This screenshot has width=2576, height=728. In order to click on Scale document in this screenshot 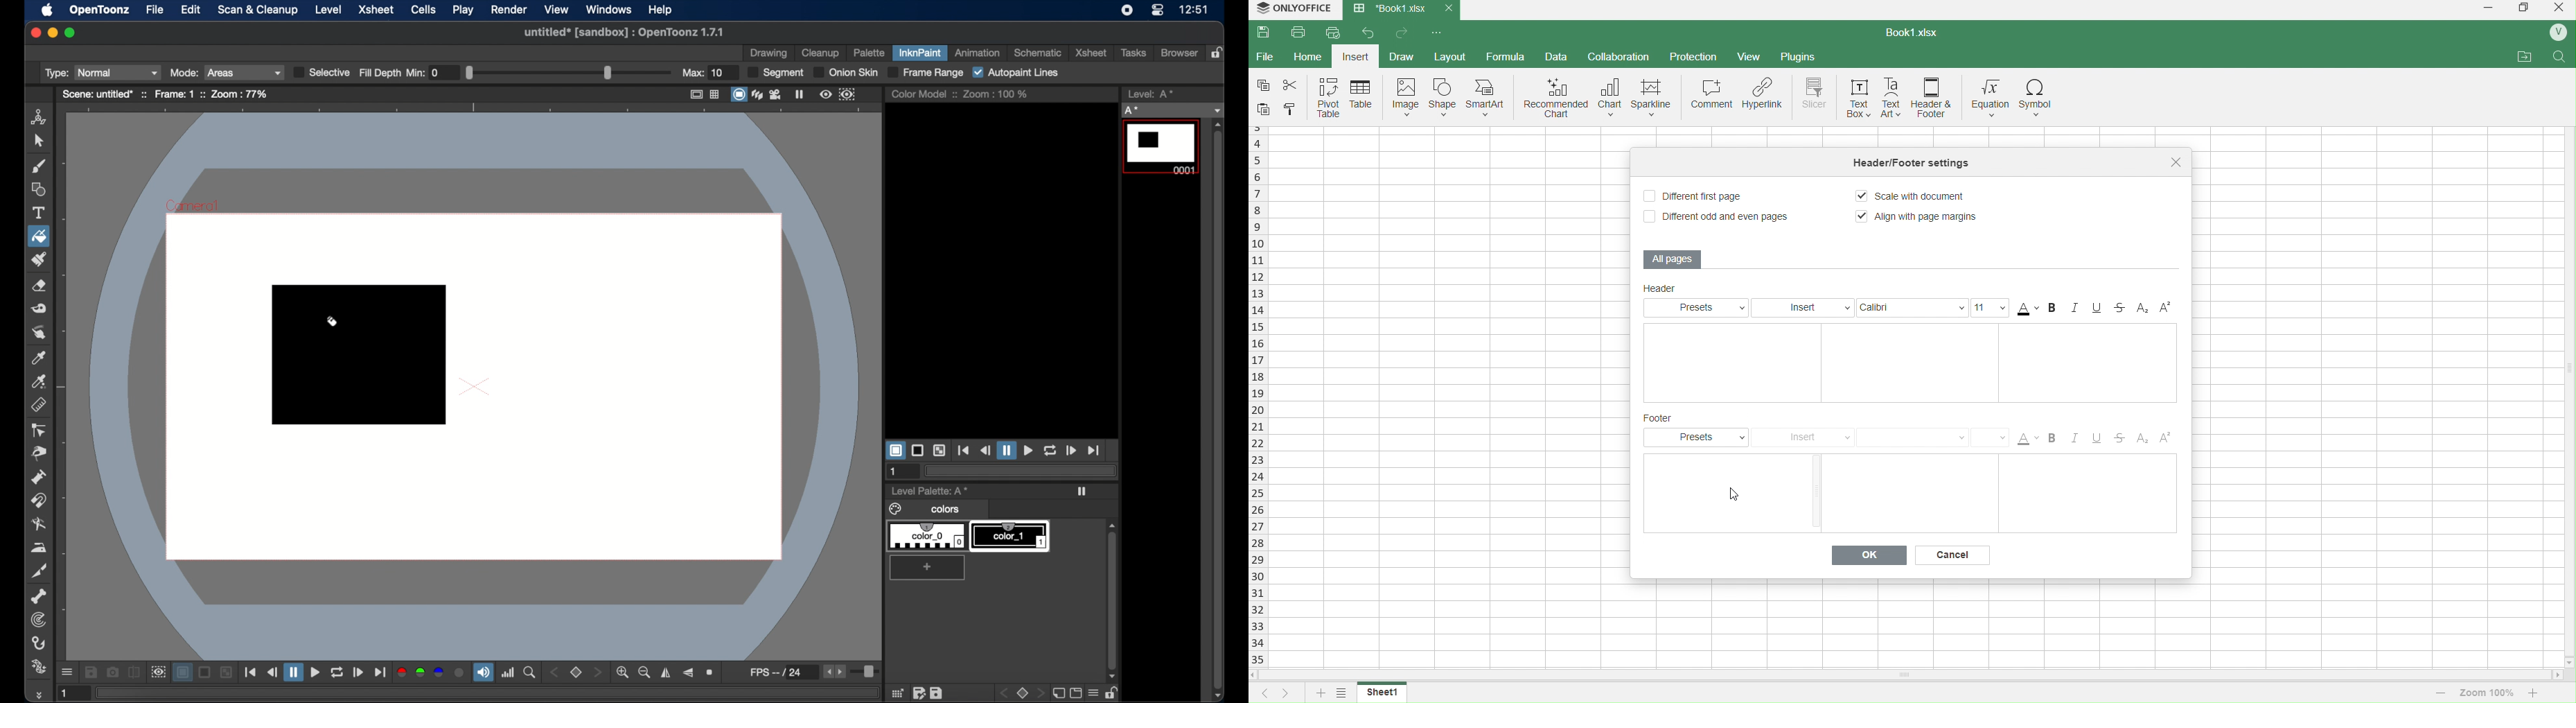, I will do `click(1919, 198)`.